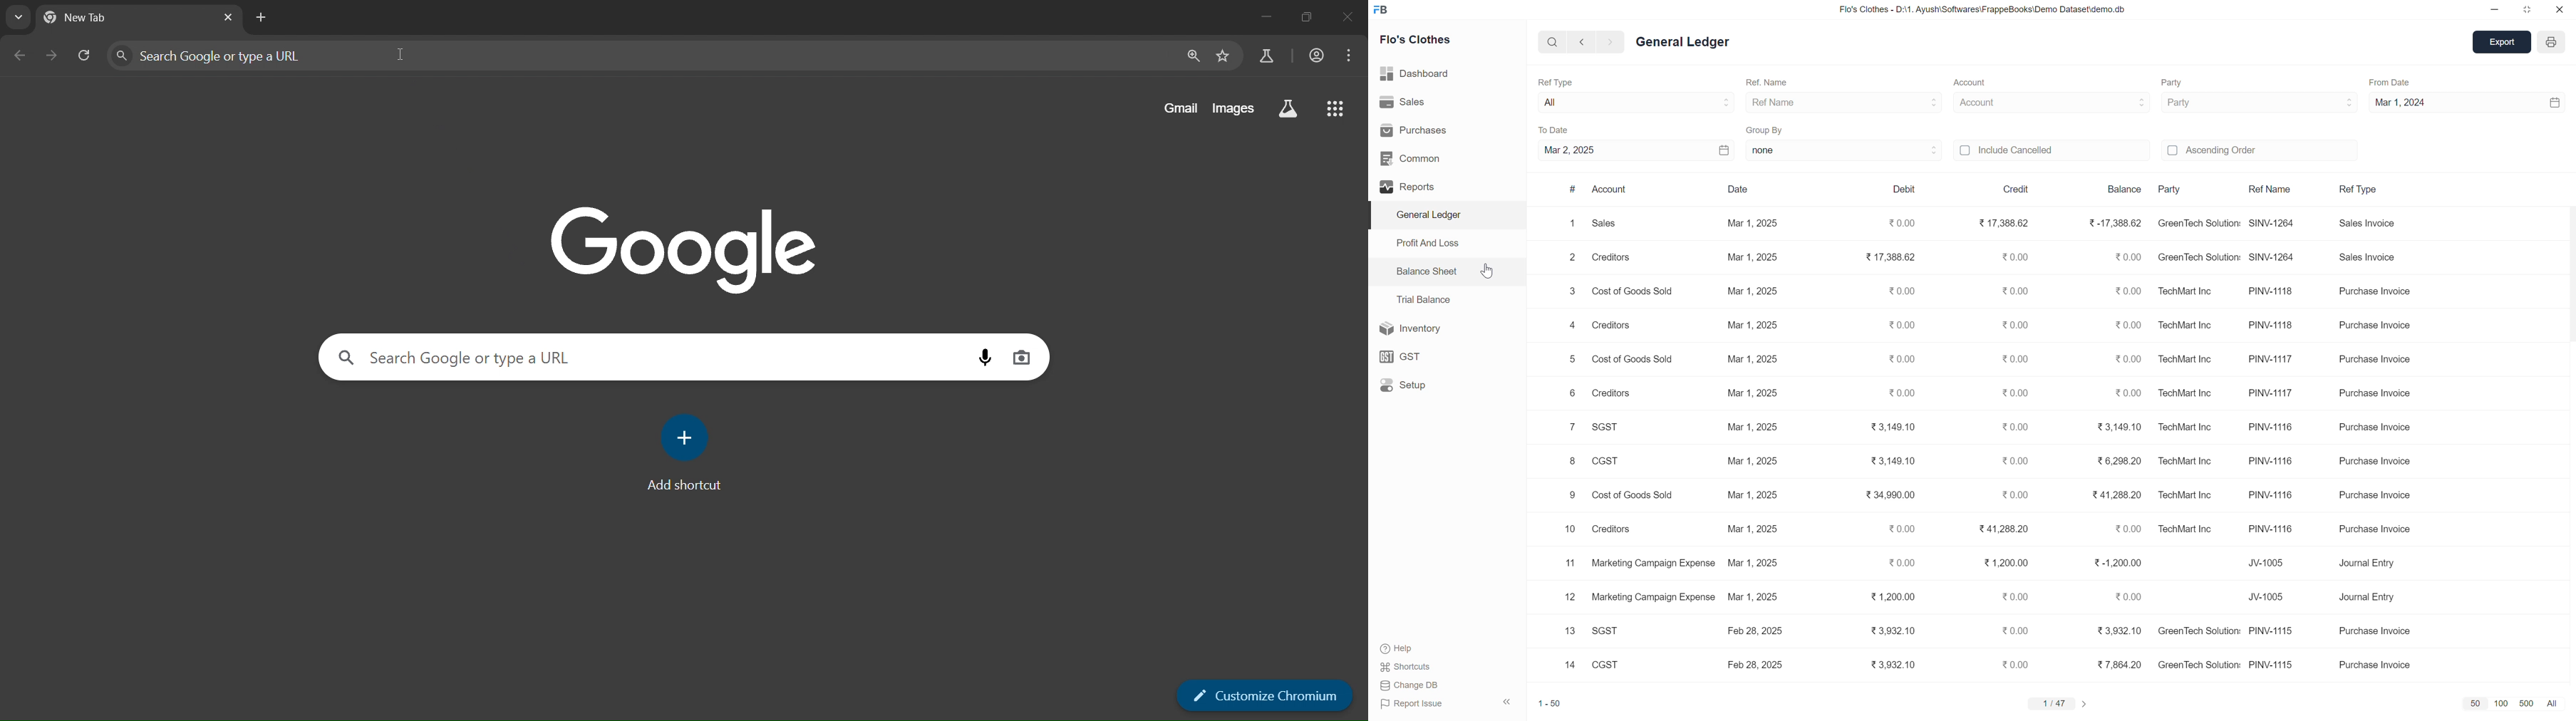 Image resolution: width=2576 pixels, height=728 pixels. What do you see at coordinates (2111, 427) in the screenshot?
I see `3,149.10` at bounding box center [2111, 427].